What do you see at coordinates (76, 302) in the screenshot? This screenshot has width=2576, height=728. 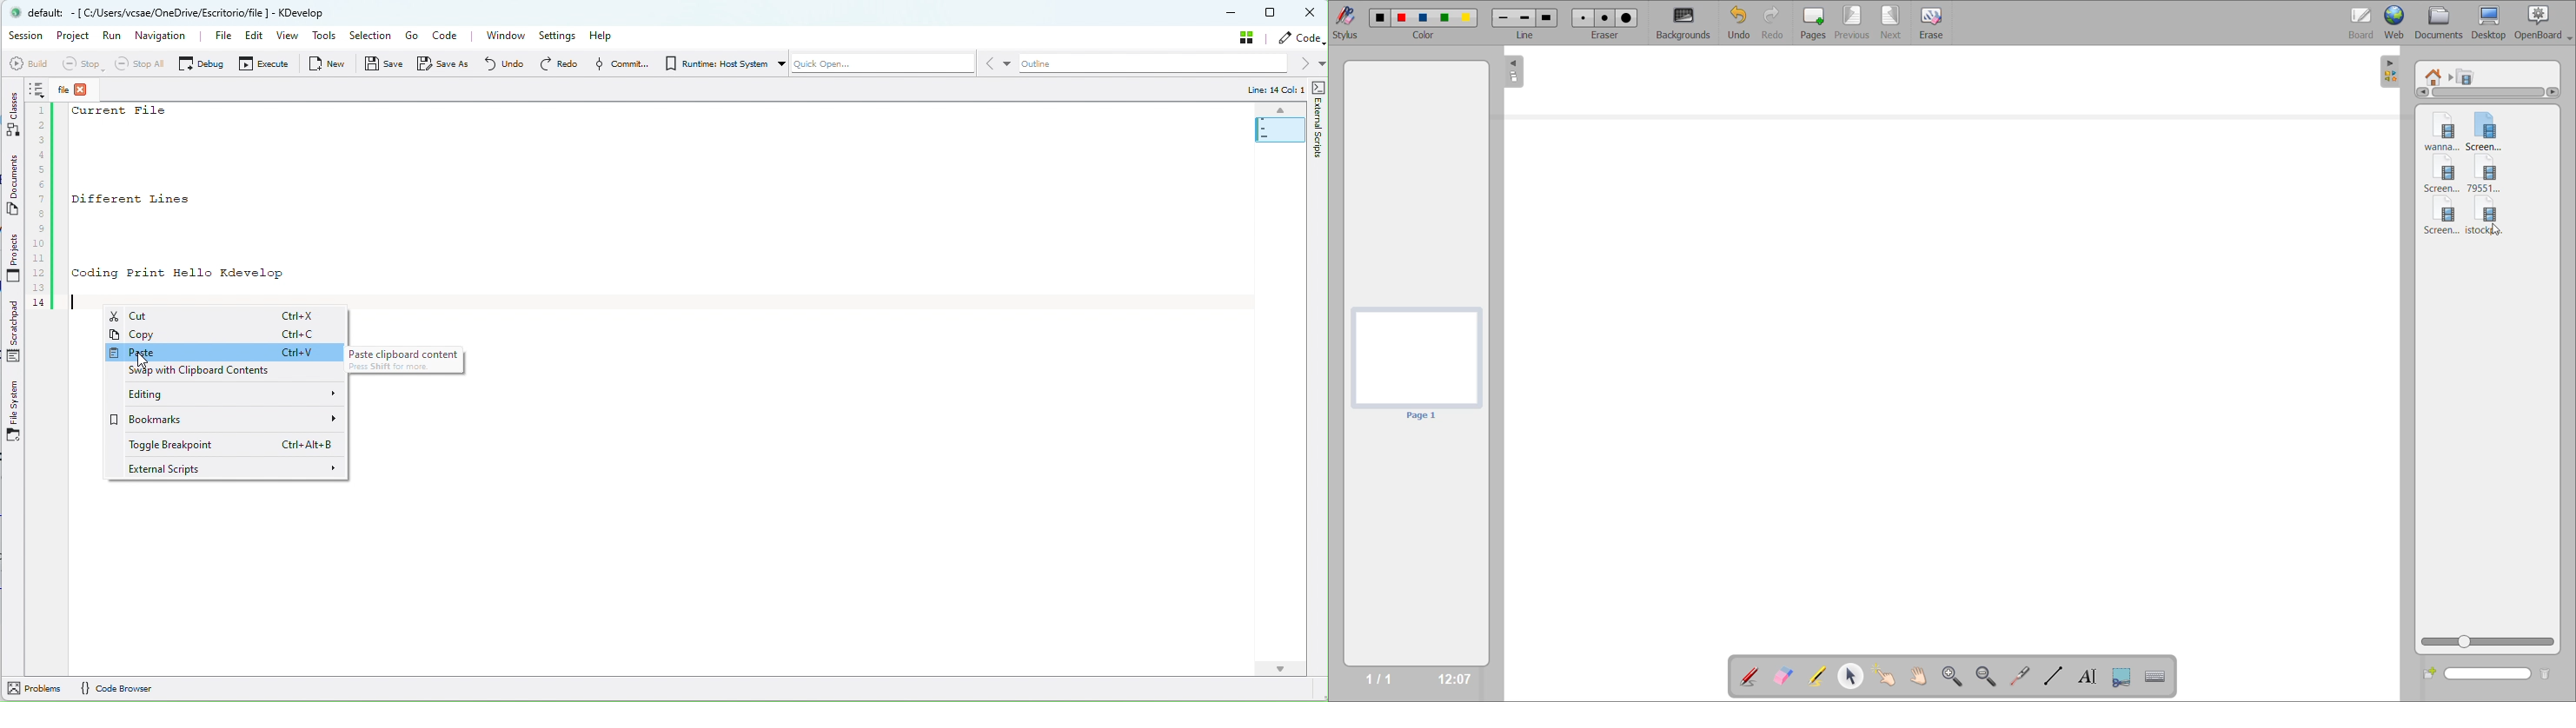 I see `Text cursor` at bounding box center [76, 302].